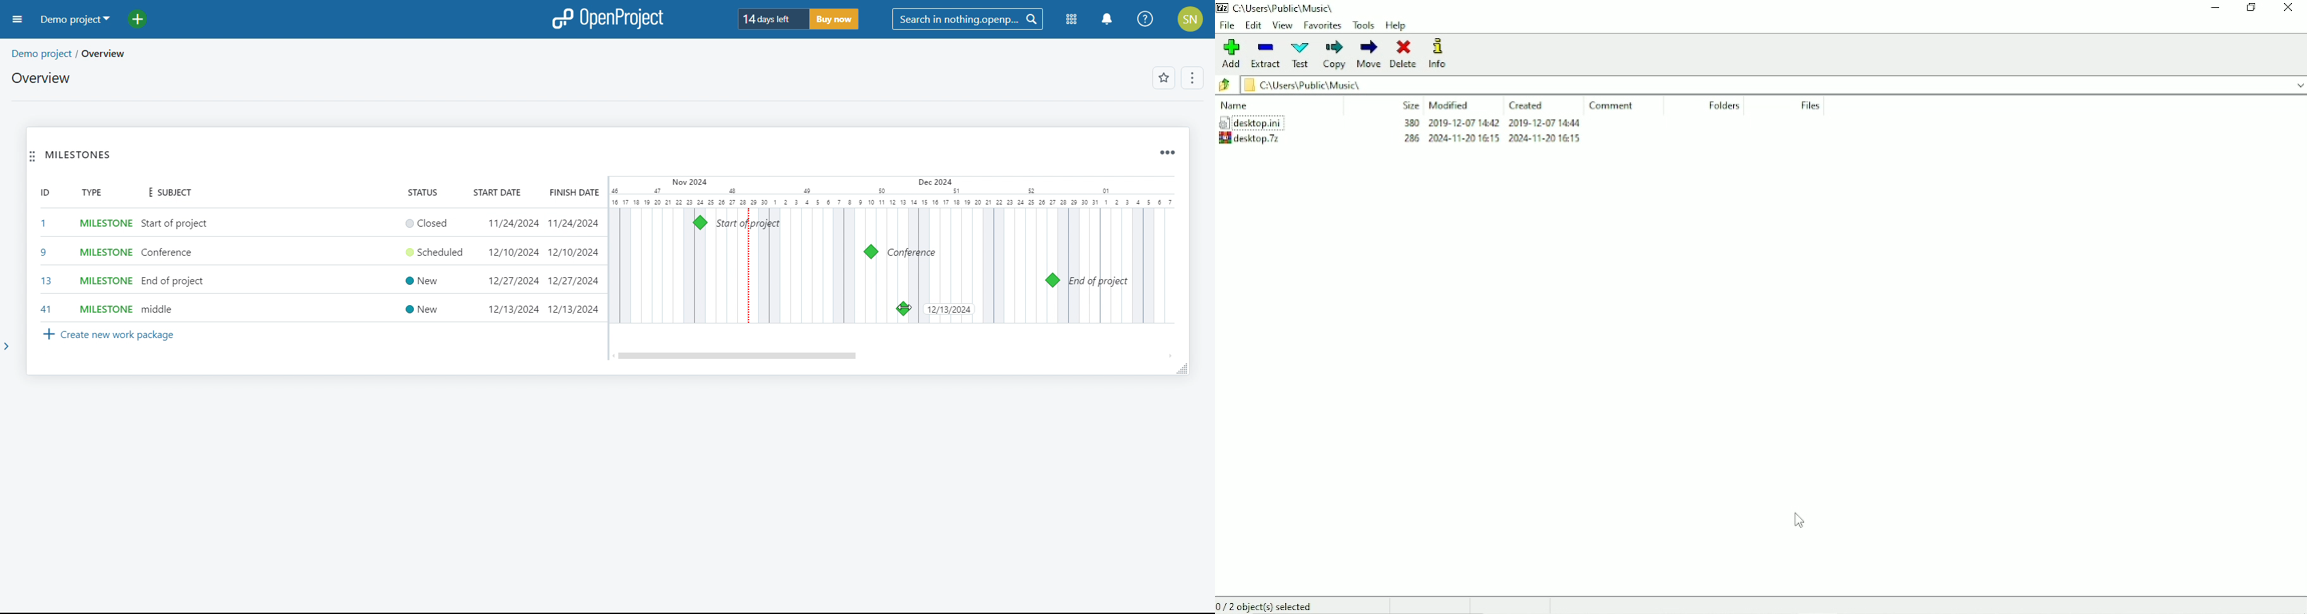 Image resolution: width=2324 pixels, height=616 pixels. What do you see at coordinates (1301, 55) in the screenshot?
I see `Test` at bounding box center [1301, 55].